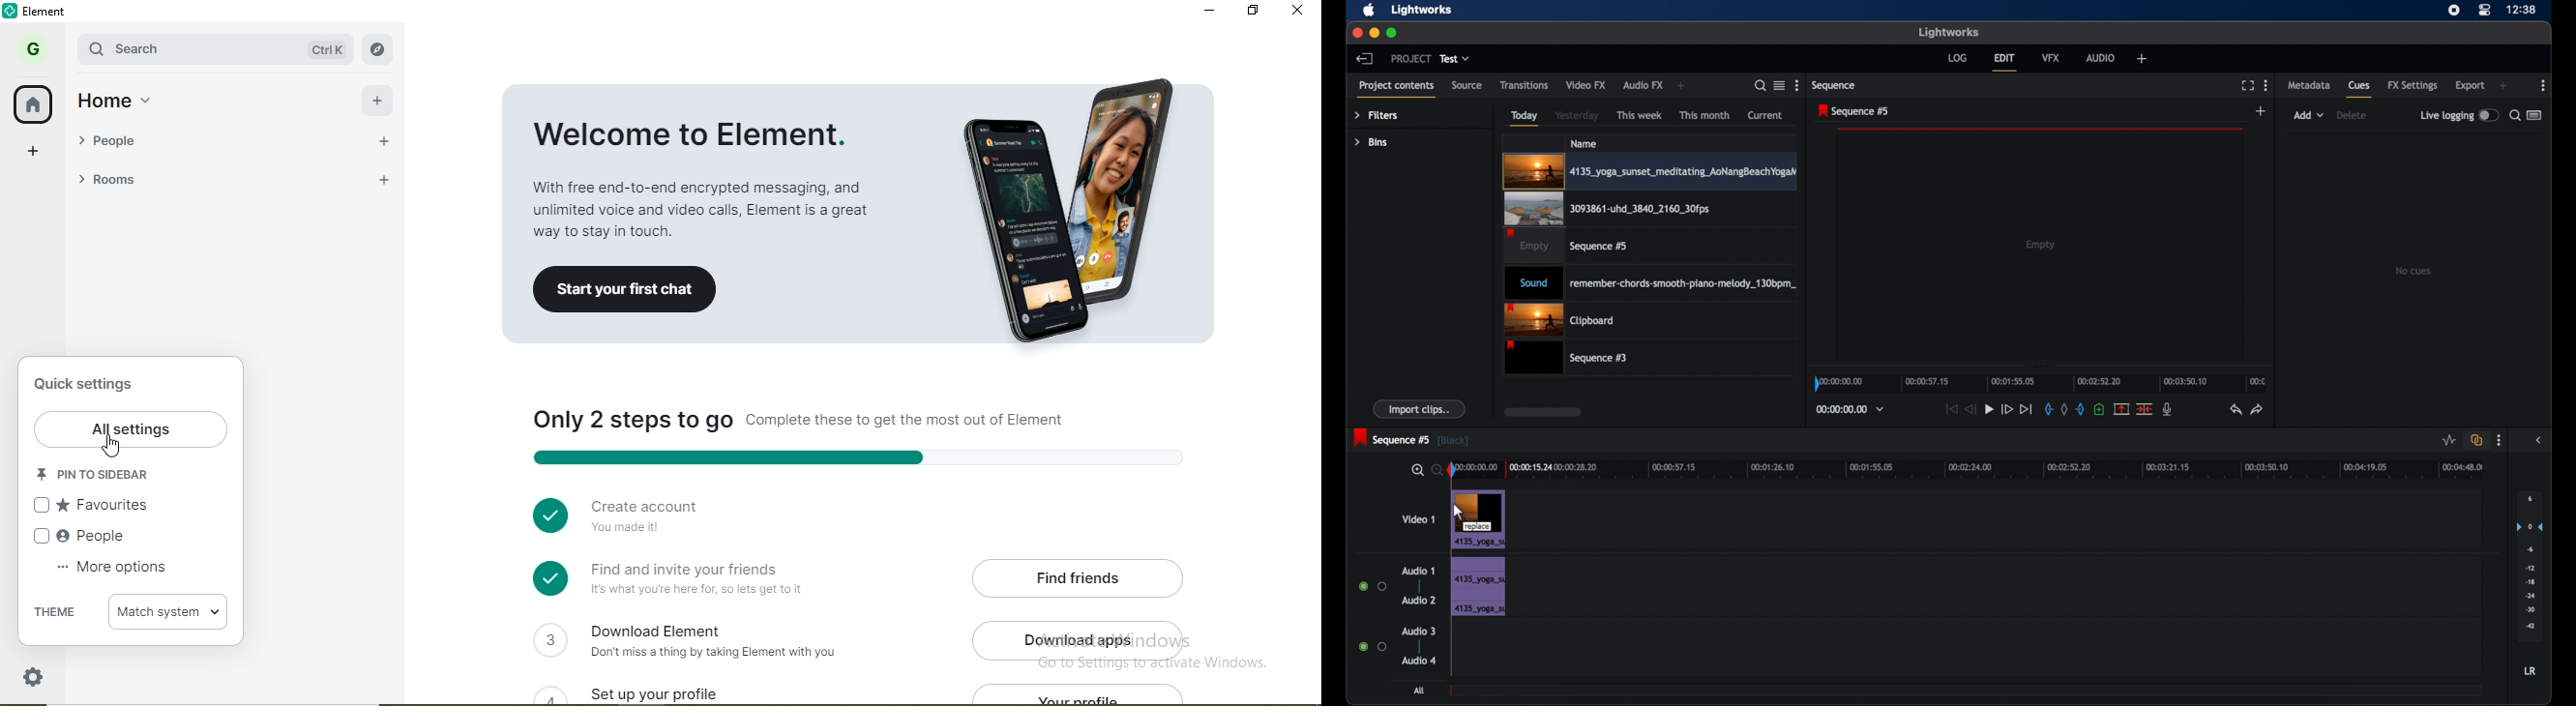 The width and height of the screenshot is (2576, 728). What do you see at coordinates (88, 387) in the screenshot?
I see `Quick settings` at bounding box center [88, 387].